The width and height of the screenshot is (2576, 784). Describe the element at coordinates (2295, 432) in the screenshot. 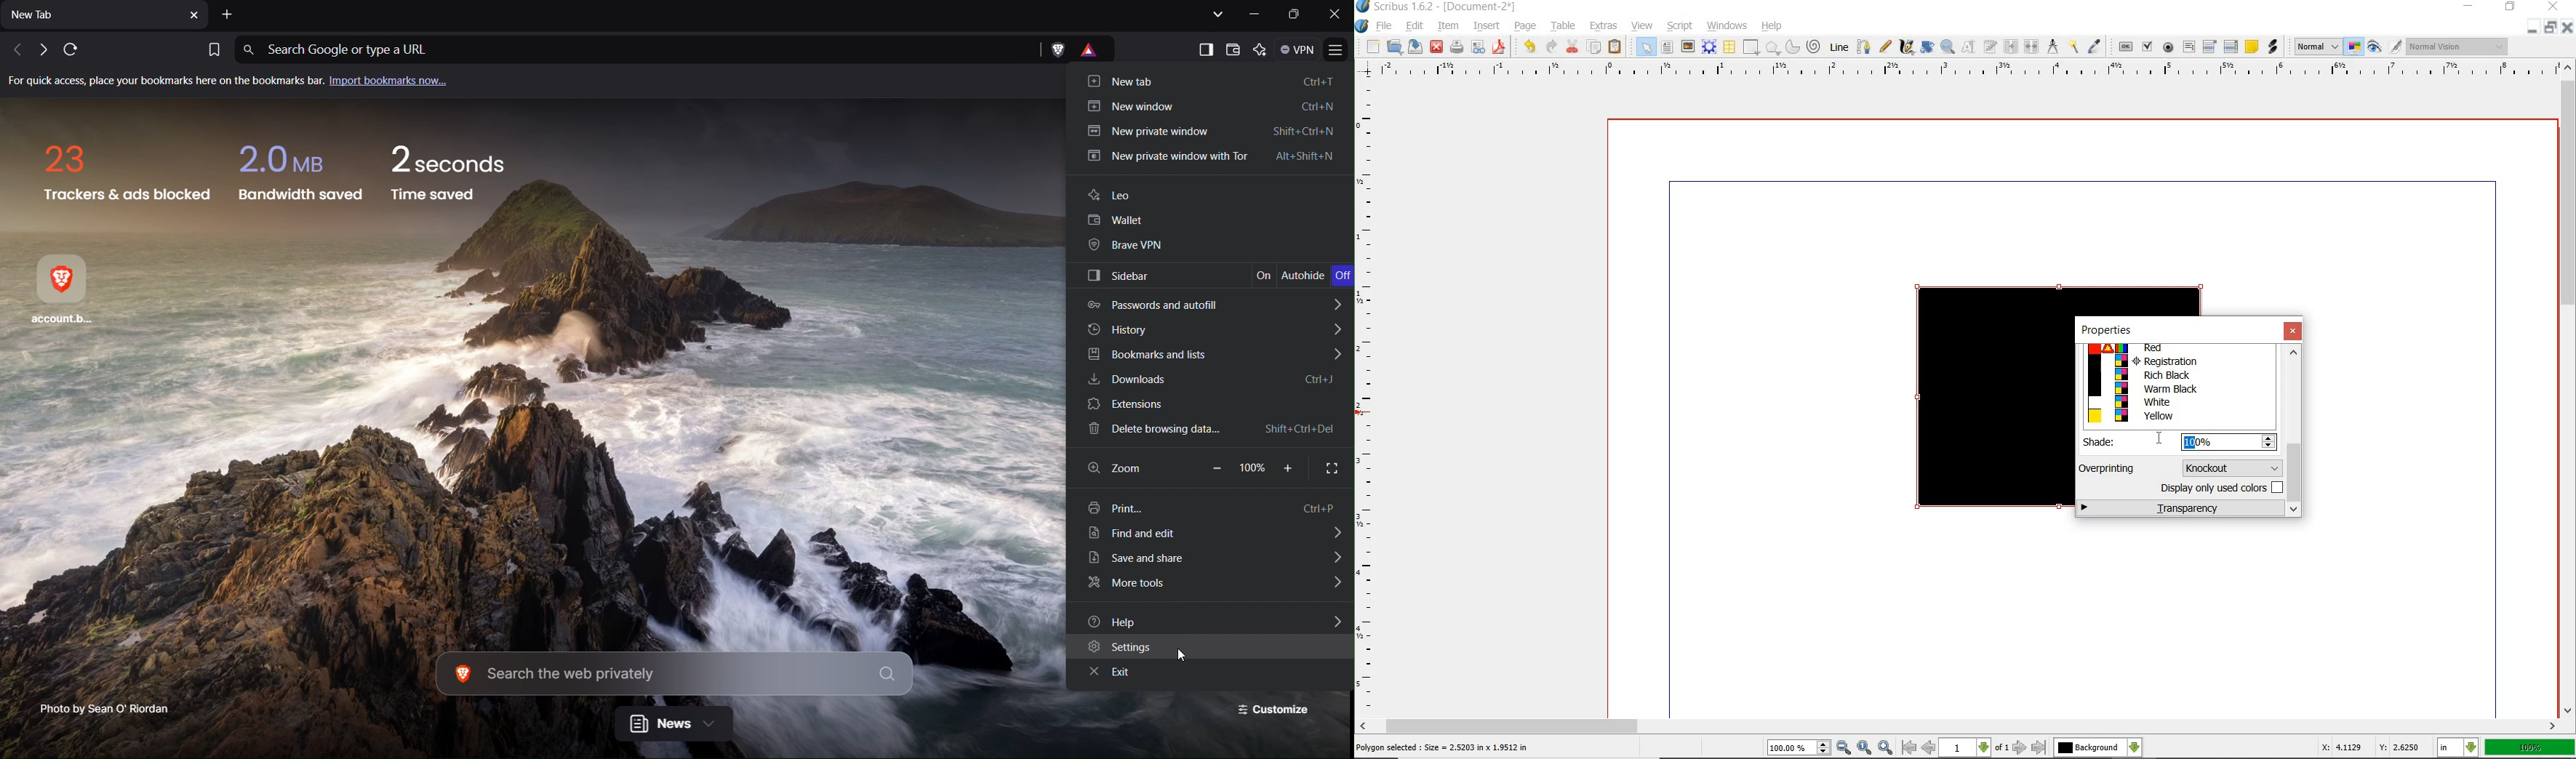

I see `scrollbar` at that location.